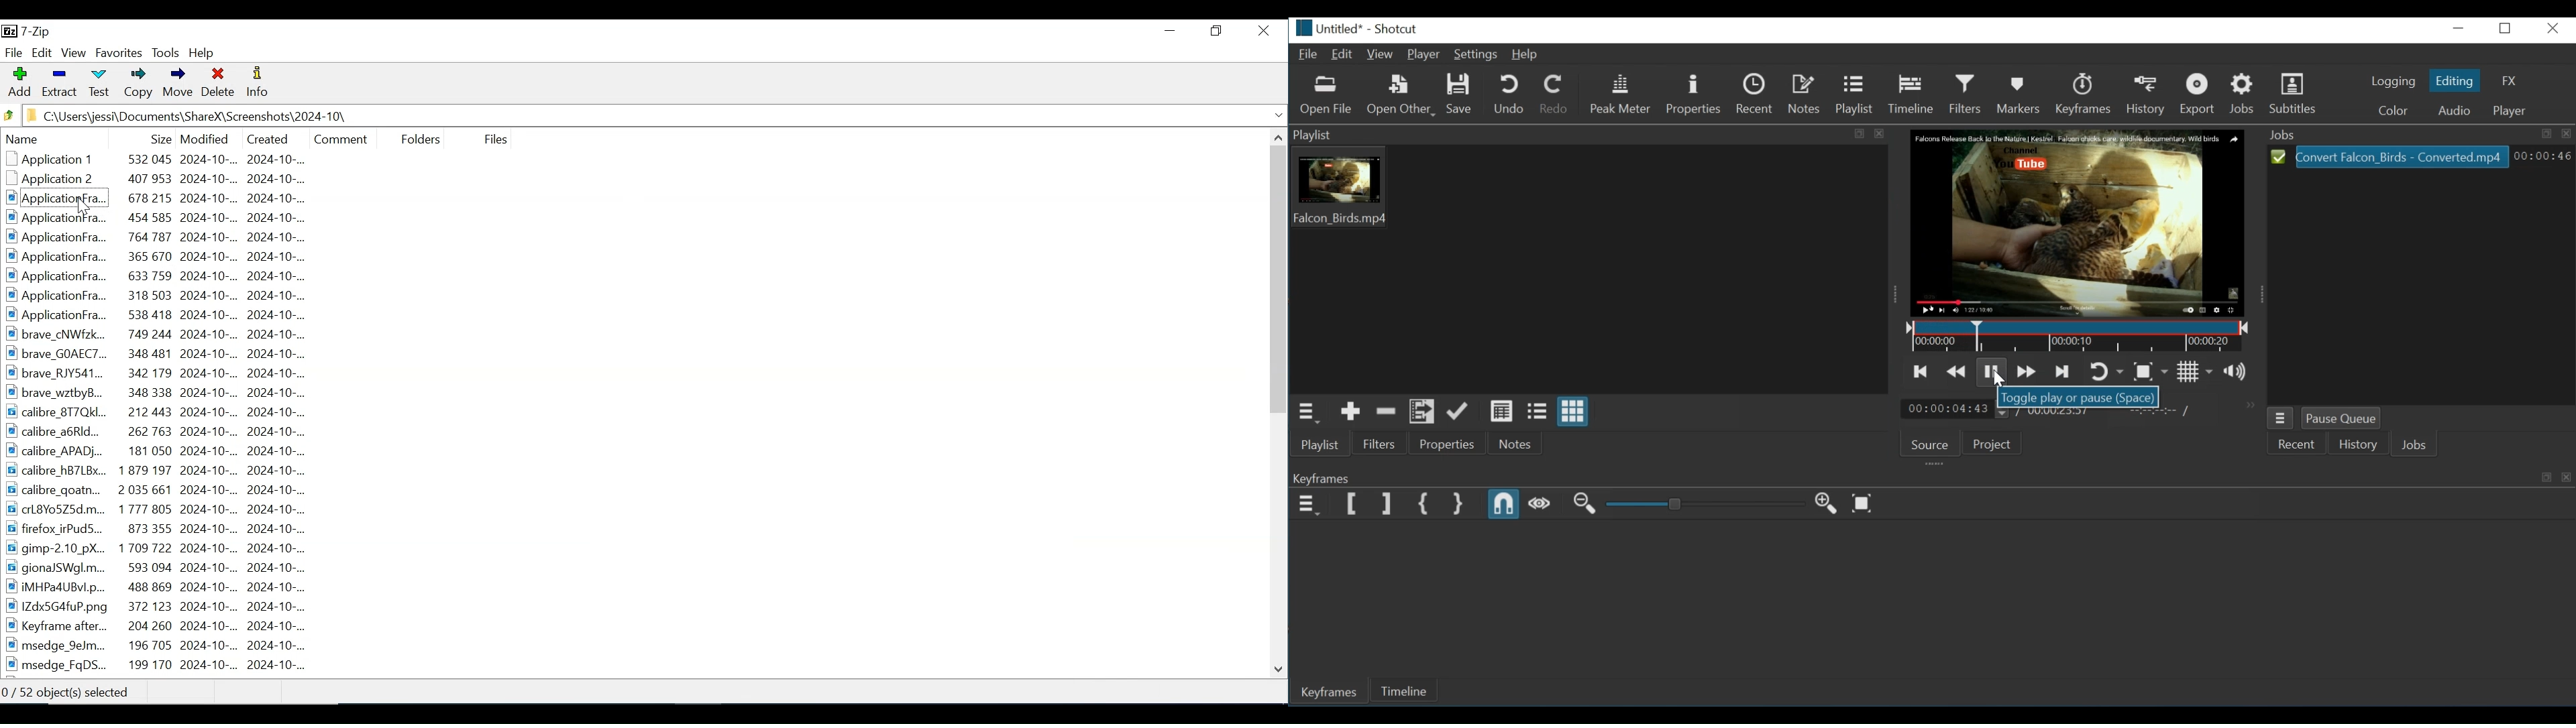  What do you see at coordinates (160, 607) in the screenshot?
I see ` 1IZdx5G4fuP.png 372 123 2024-10-... 2024-10-..` at bounding box center [160, 607].